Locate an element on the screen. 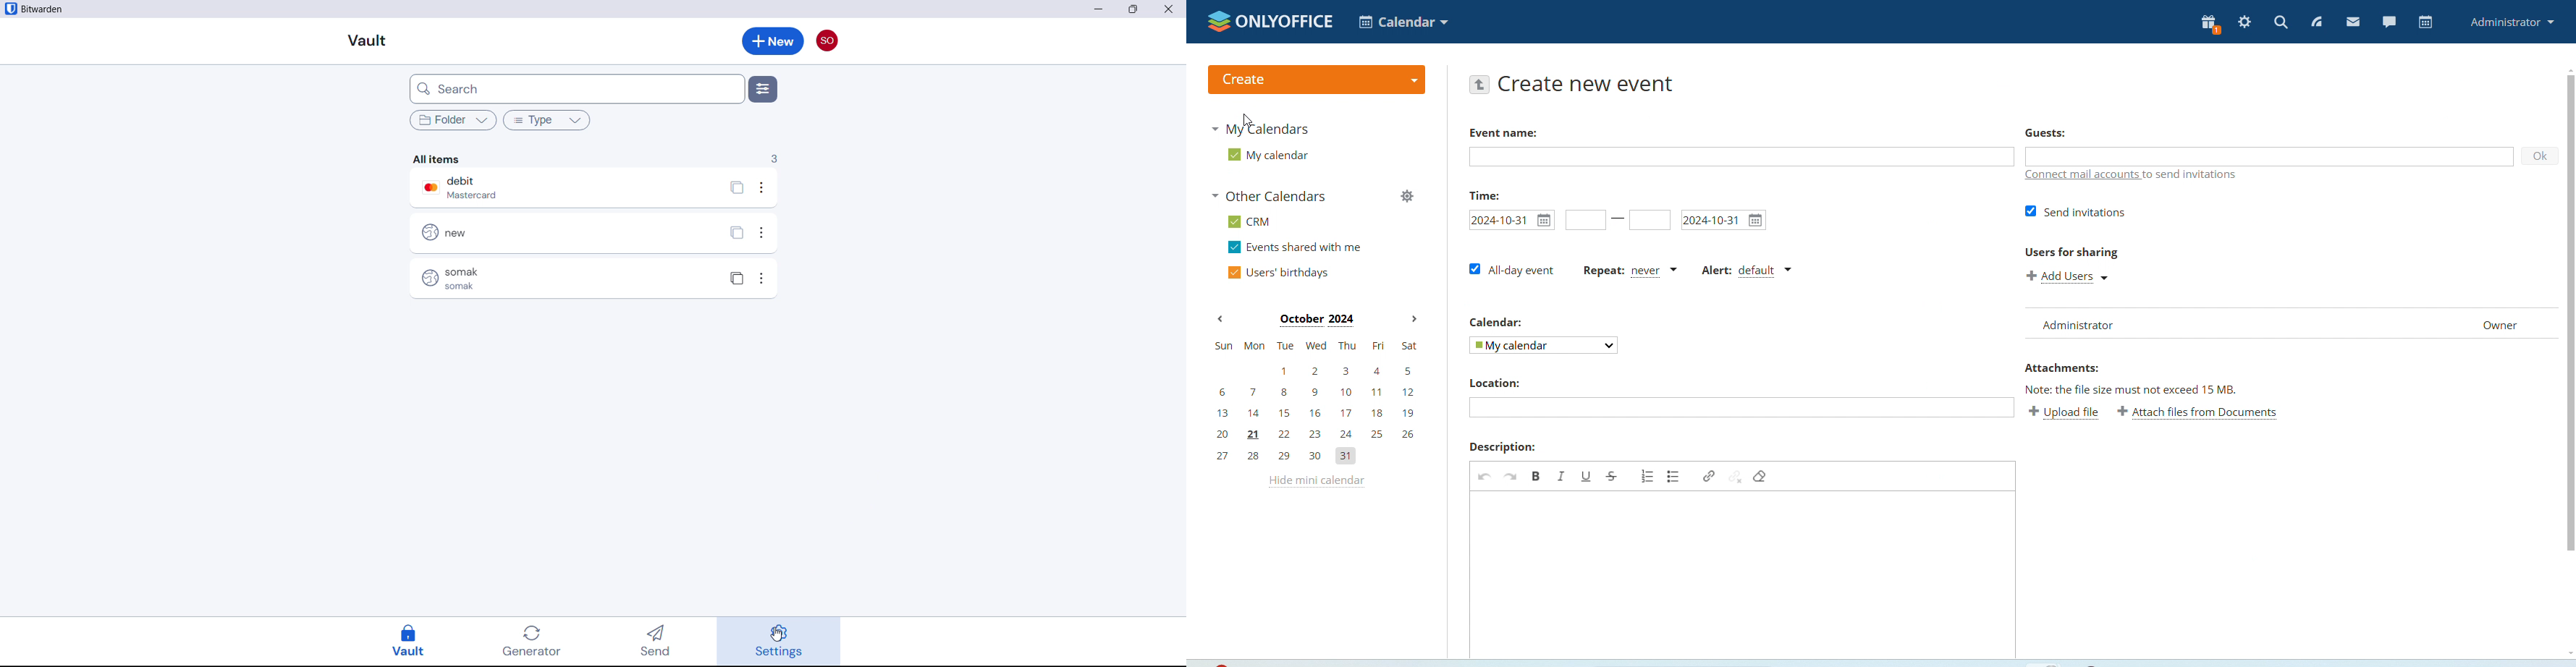 The width and height of the screenshot is (2576, 672). my calendar is located at coordinates (1545, 344).